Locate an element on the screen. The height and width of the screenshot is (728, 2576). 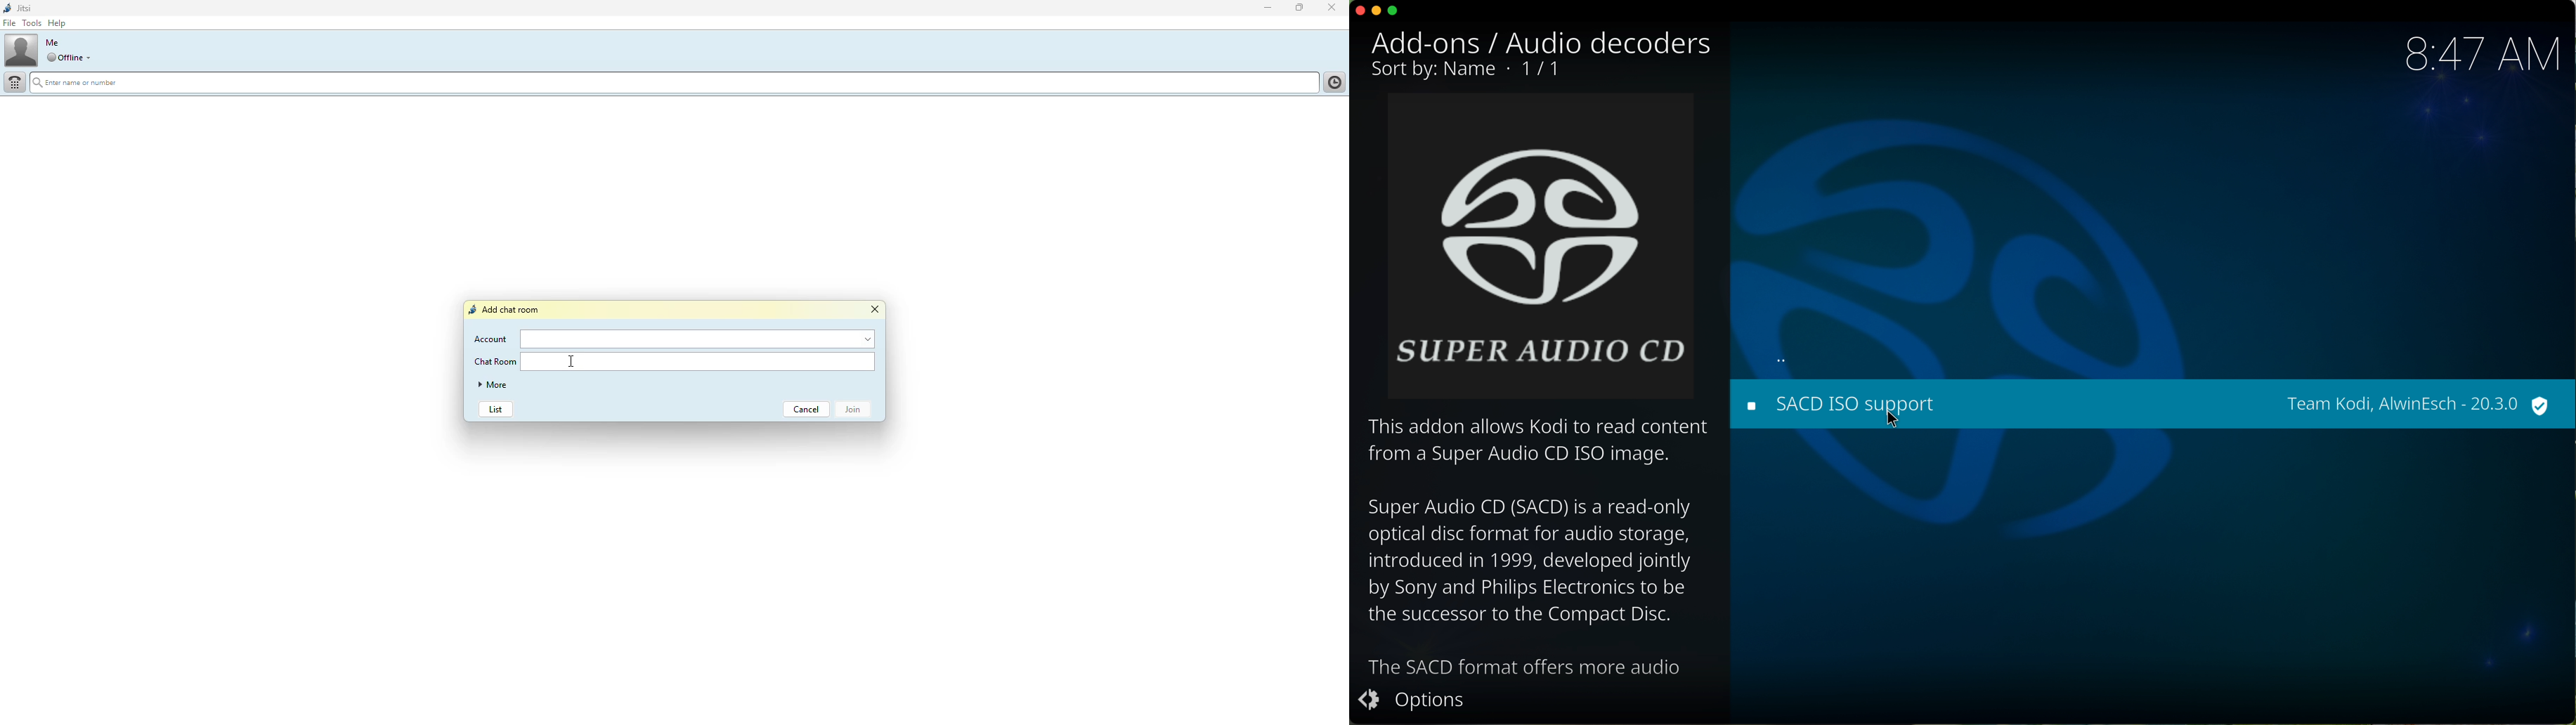
chat room is located at coordinates (495, 361).